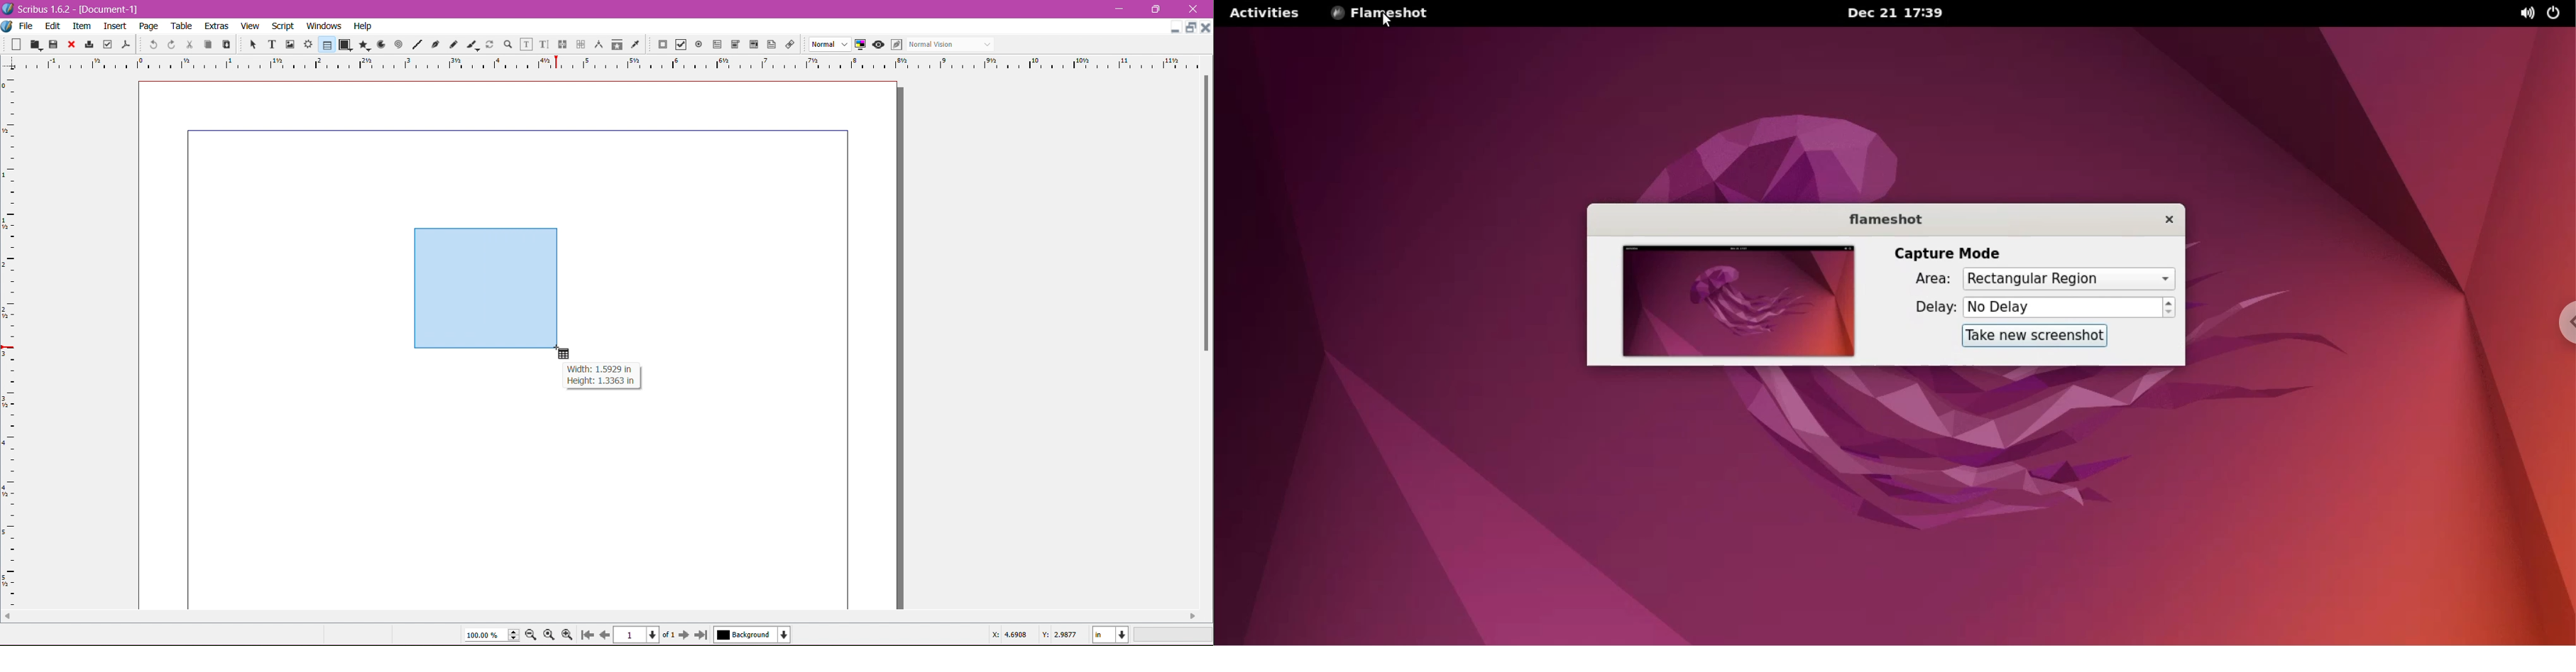 This screenshot has width=2576, height=672. I want to click on X: 4.6908, so click(1009, 635).